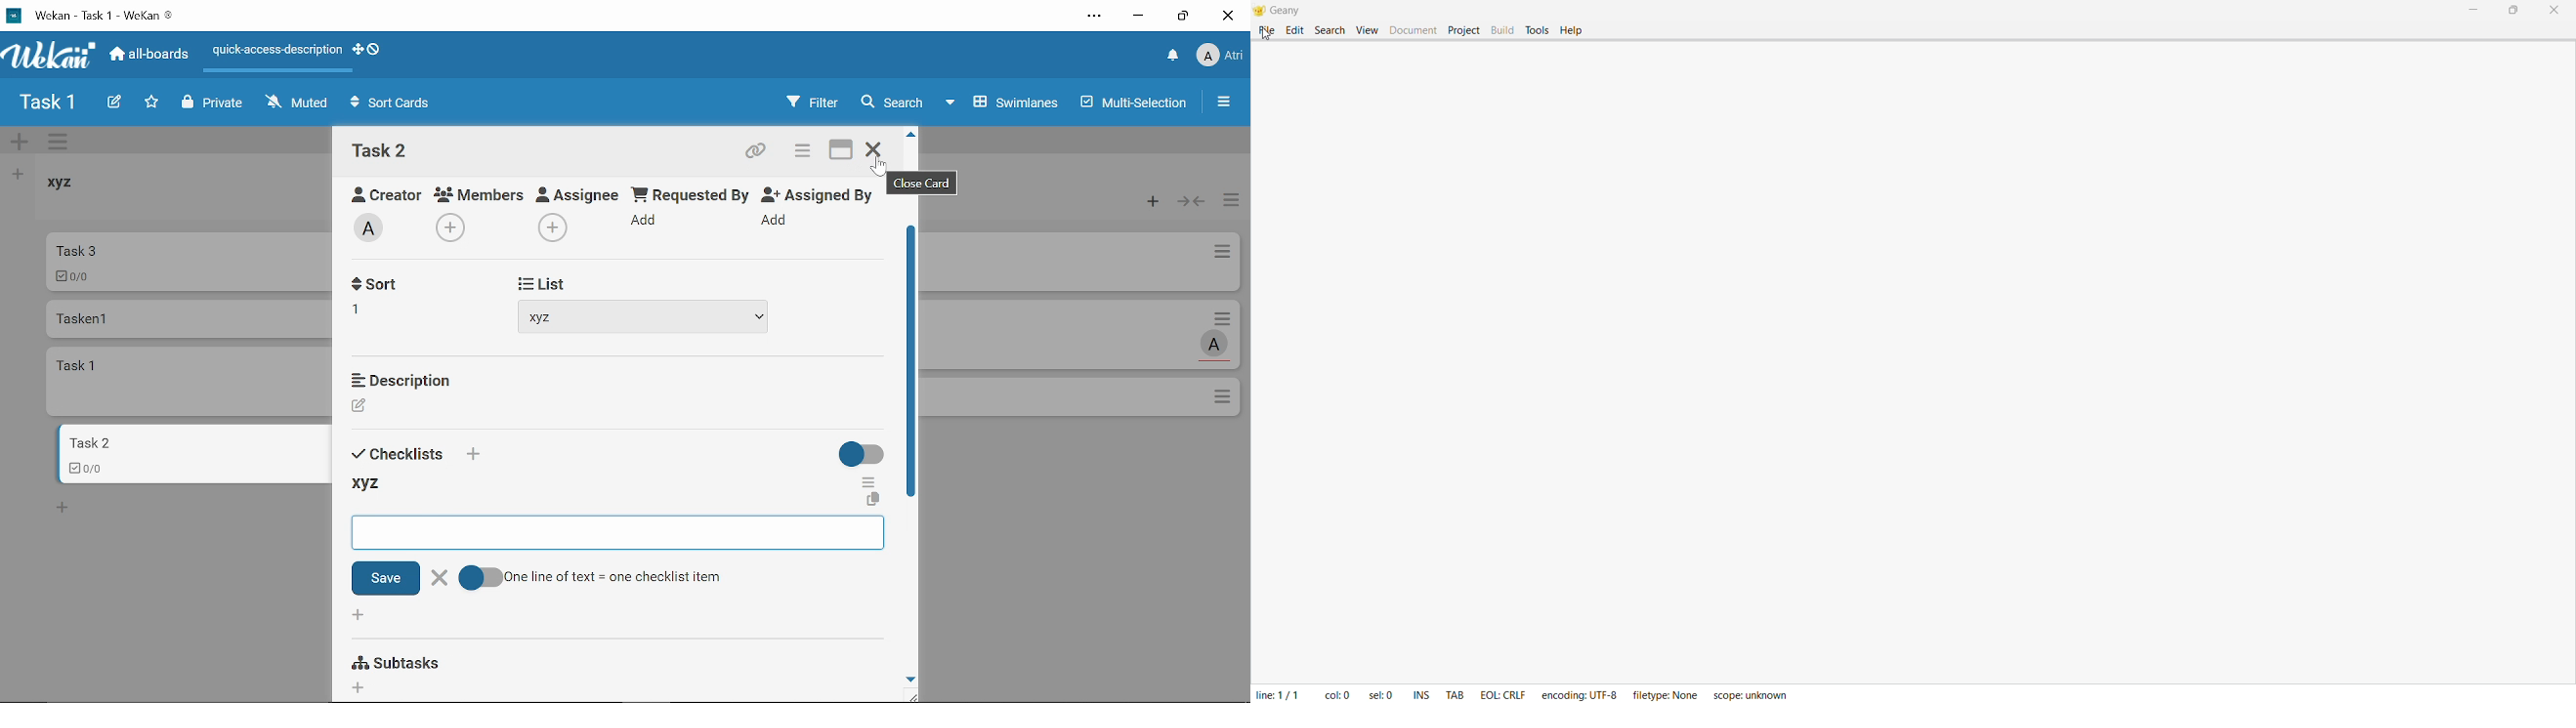  I want to click on Card named "task 2", so click(191, 443).